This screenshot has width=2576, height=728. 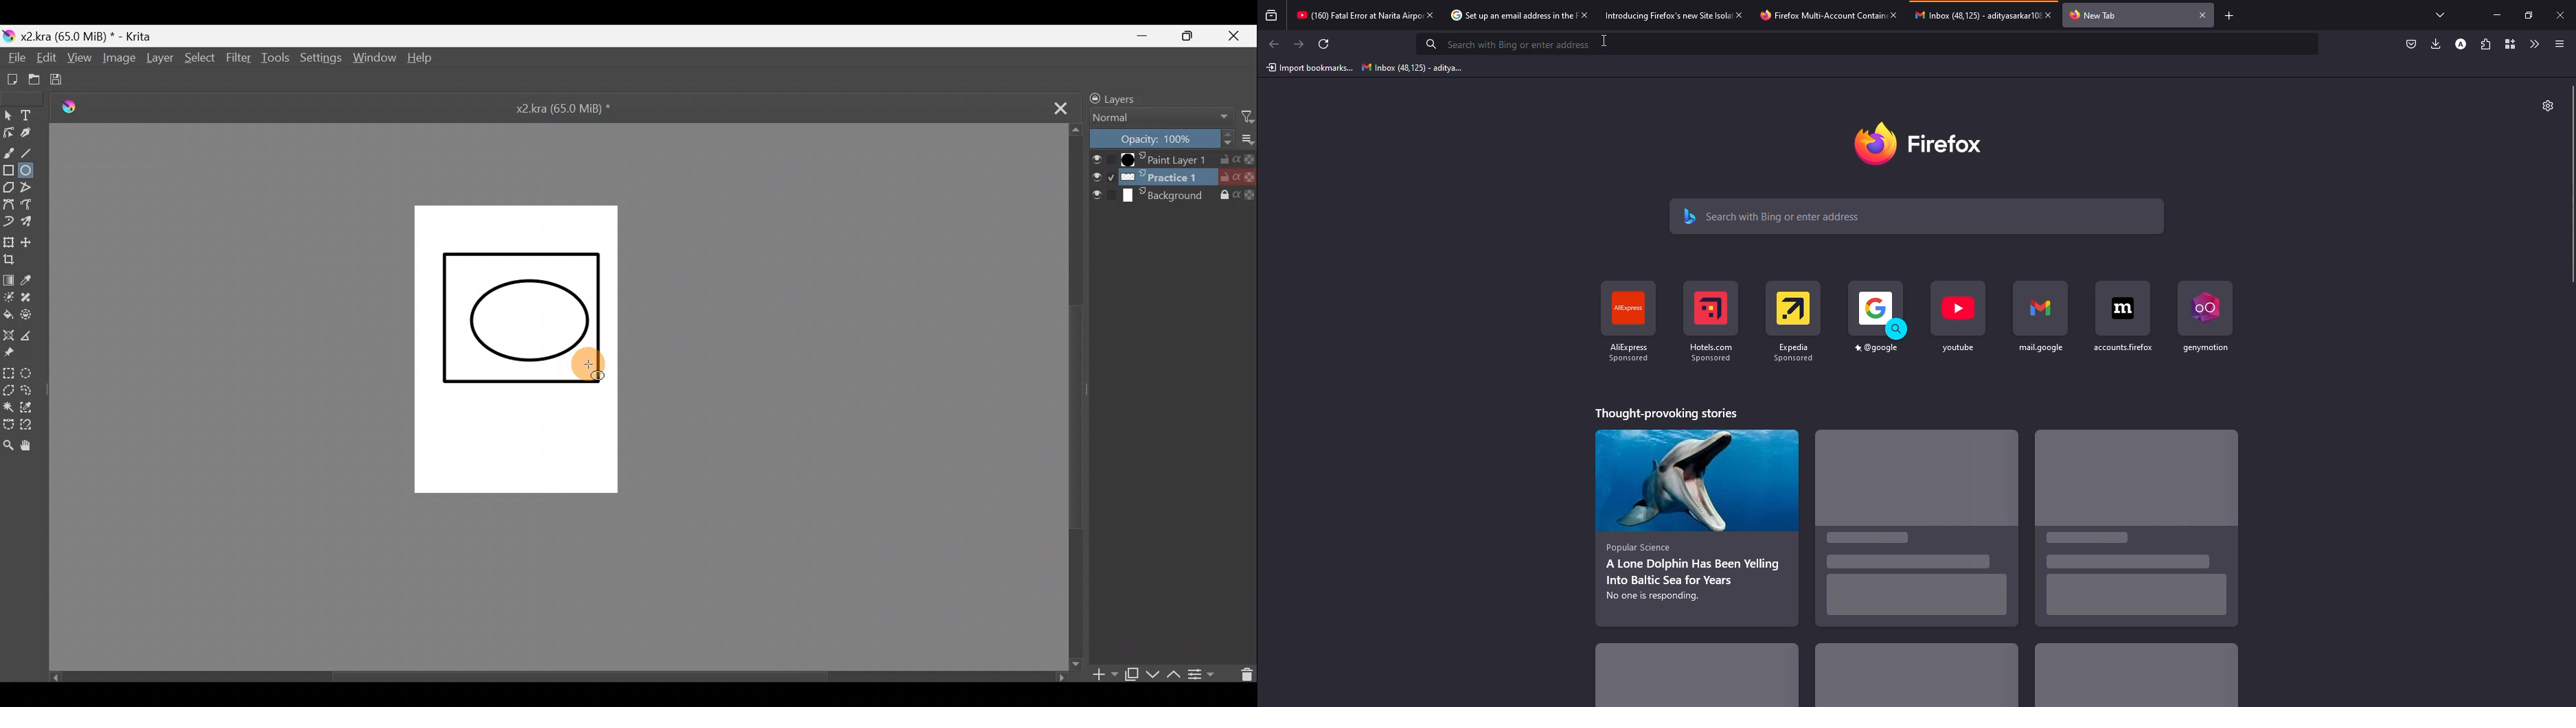 I want to click on shortcut, so click(x=2042, y=327).